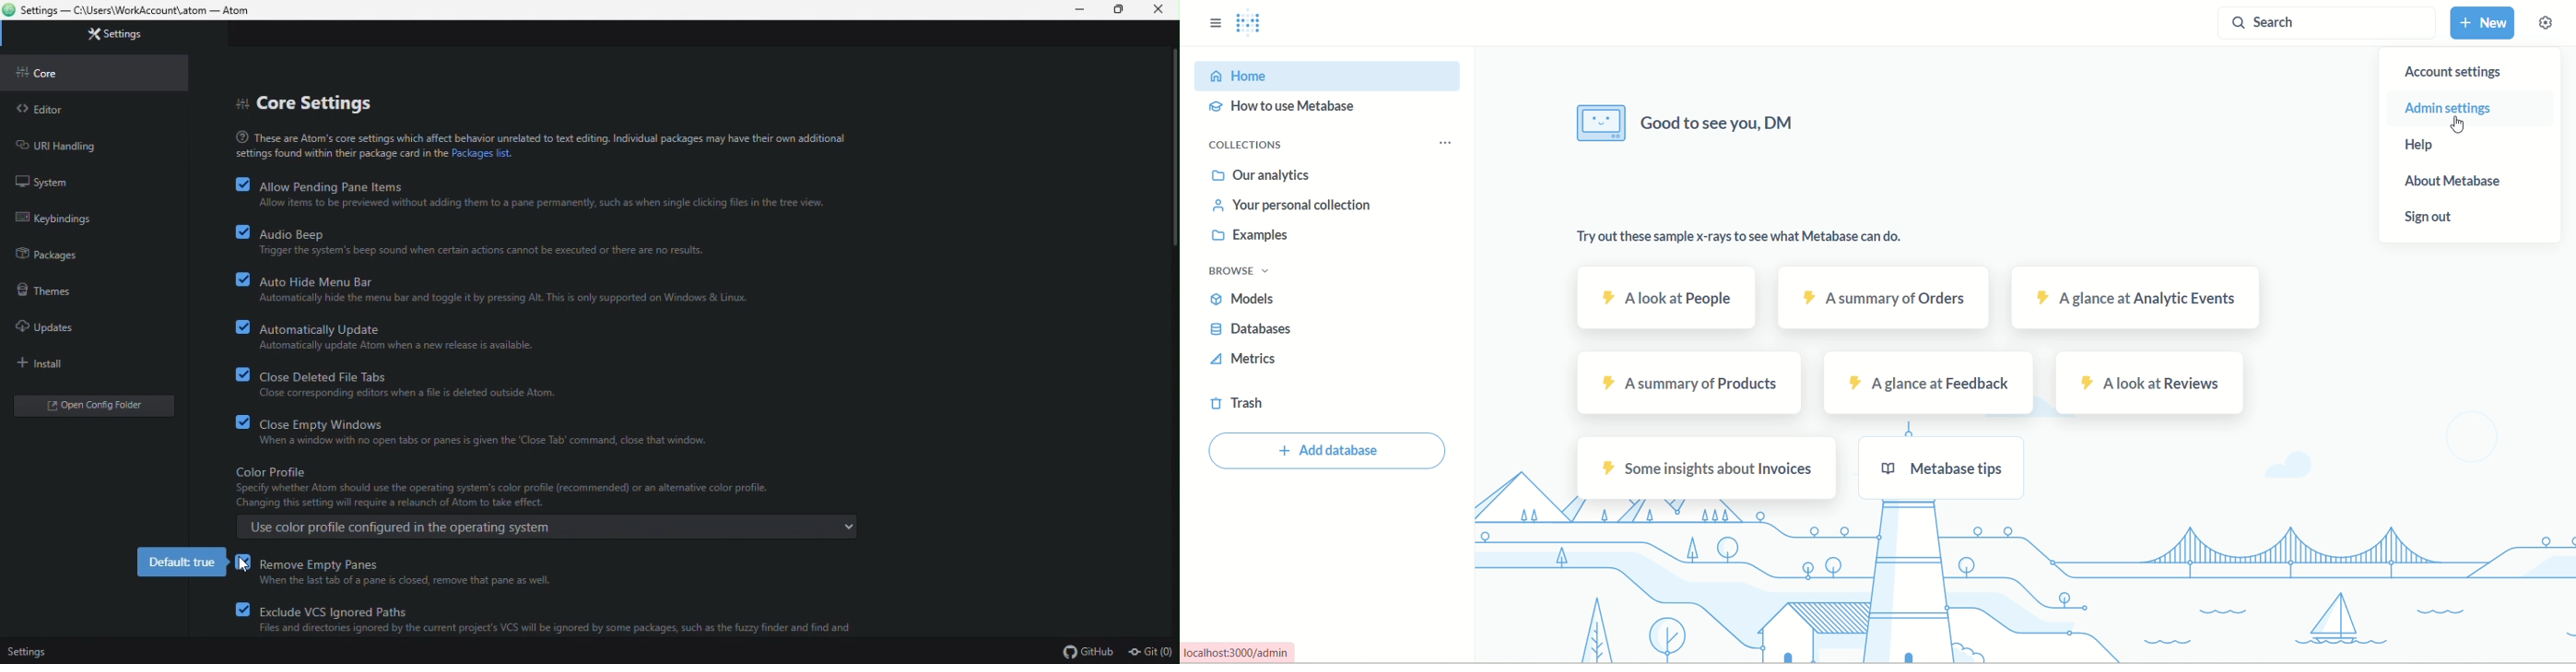 This screenshot has height=672, width=2576. I want to click on file name and file path, so click(143, 12).